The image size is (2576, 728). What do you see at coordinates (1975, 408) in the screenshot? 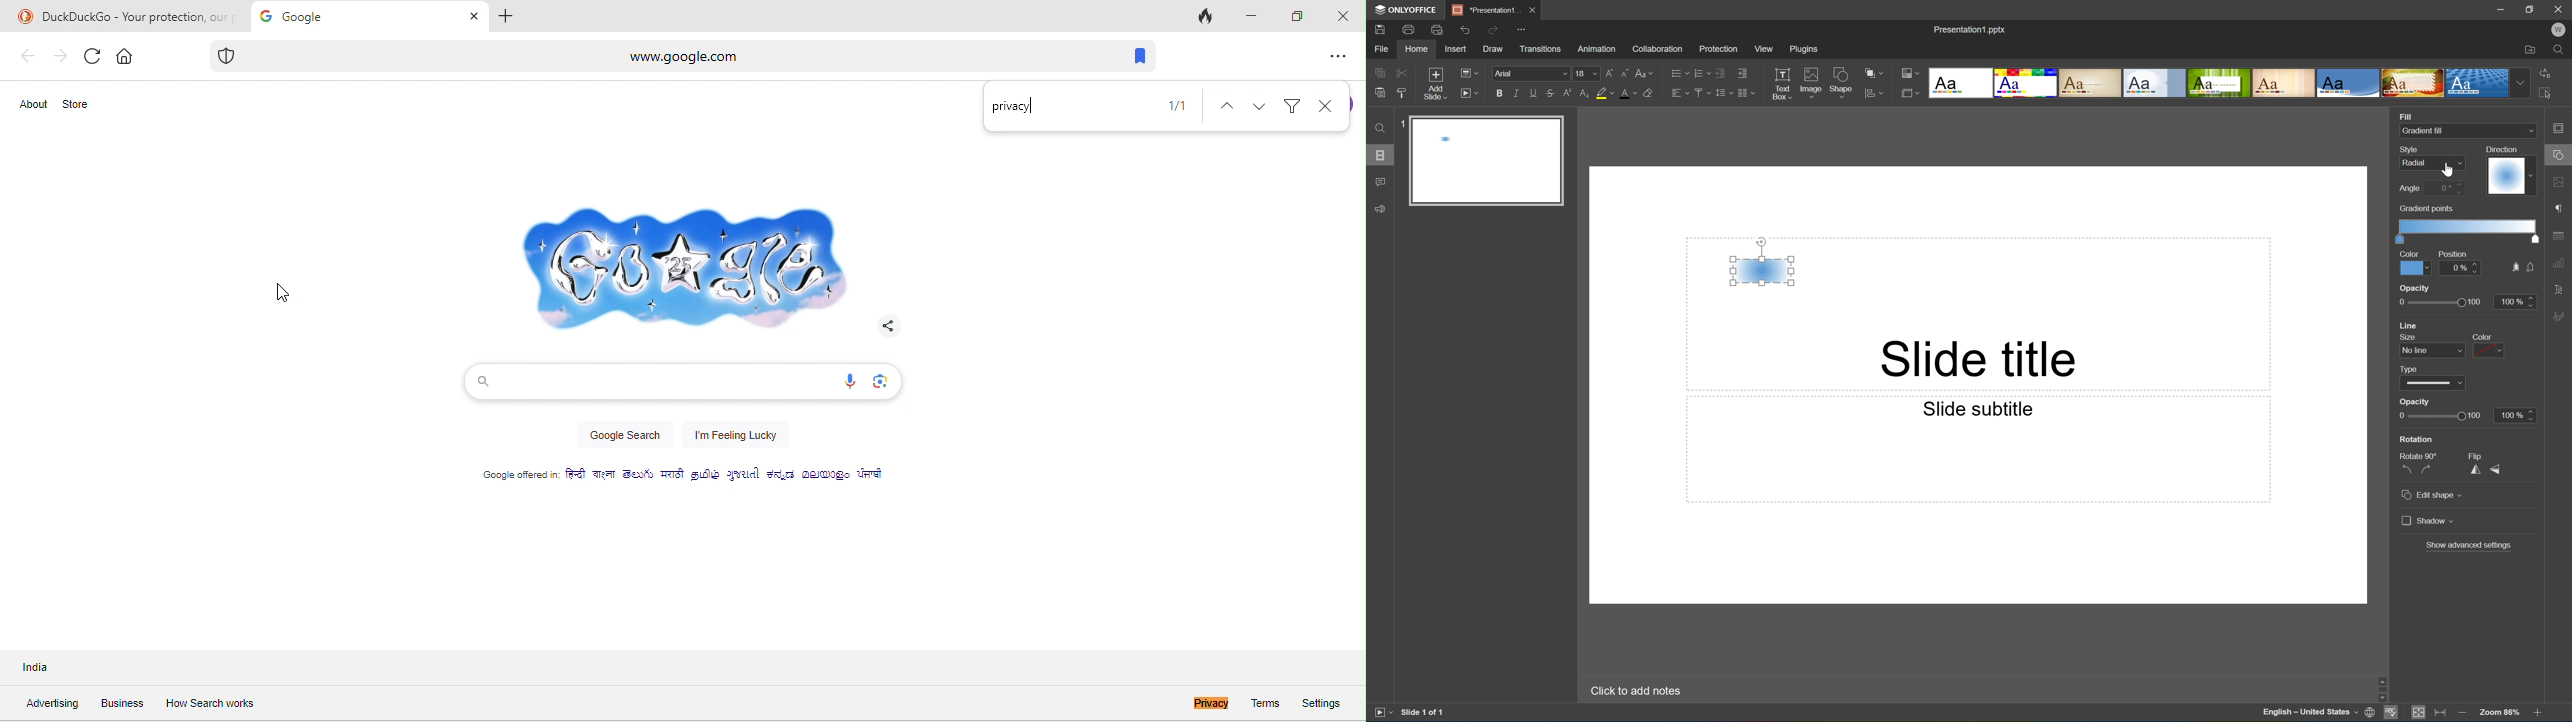
I see `Slide subtitle` at bounding box center [1975, 408].